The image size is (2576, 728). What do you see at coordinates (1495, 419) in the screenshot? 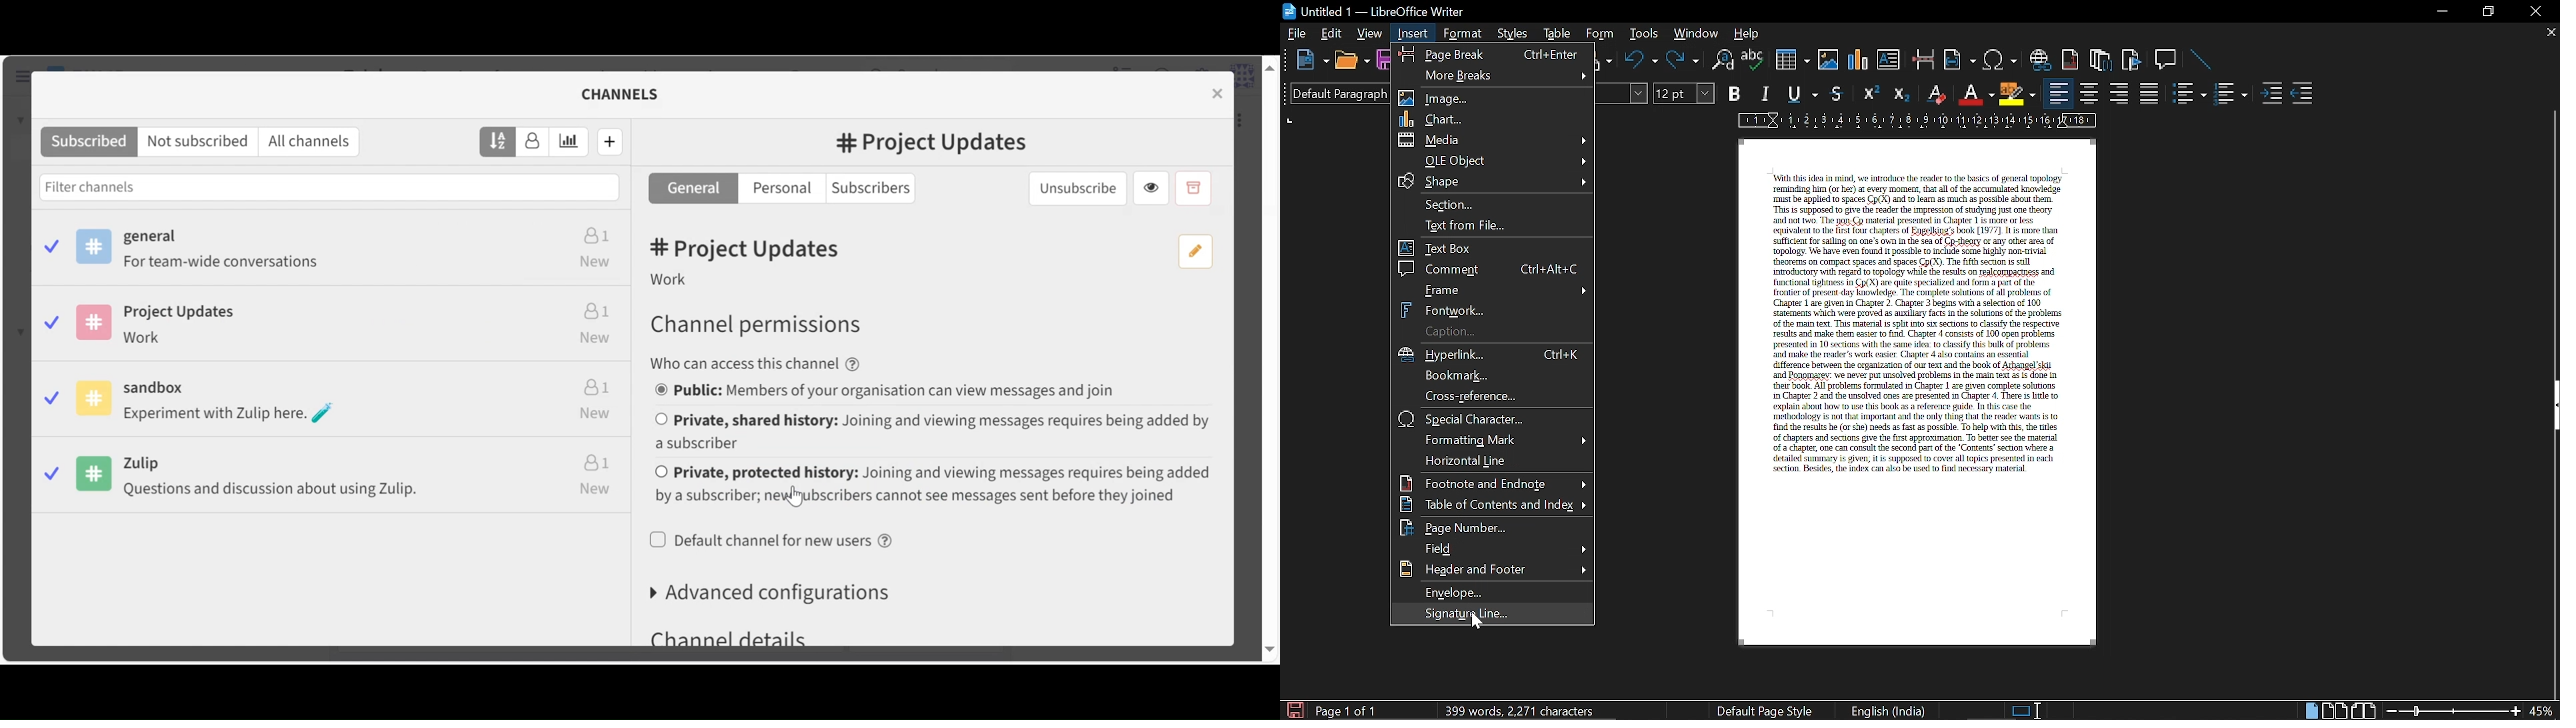
I see `special character` at bounding box center [1495, 419].